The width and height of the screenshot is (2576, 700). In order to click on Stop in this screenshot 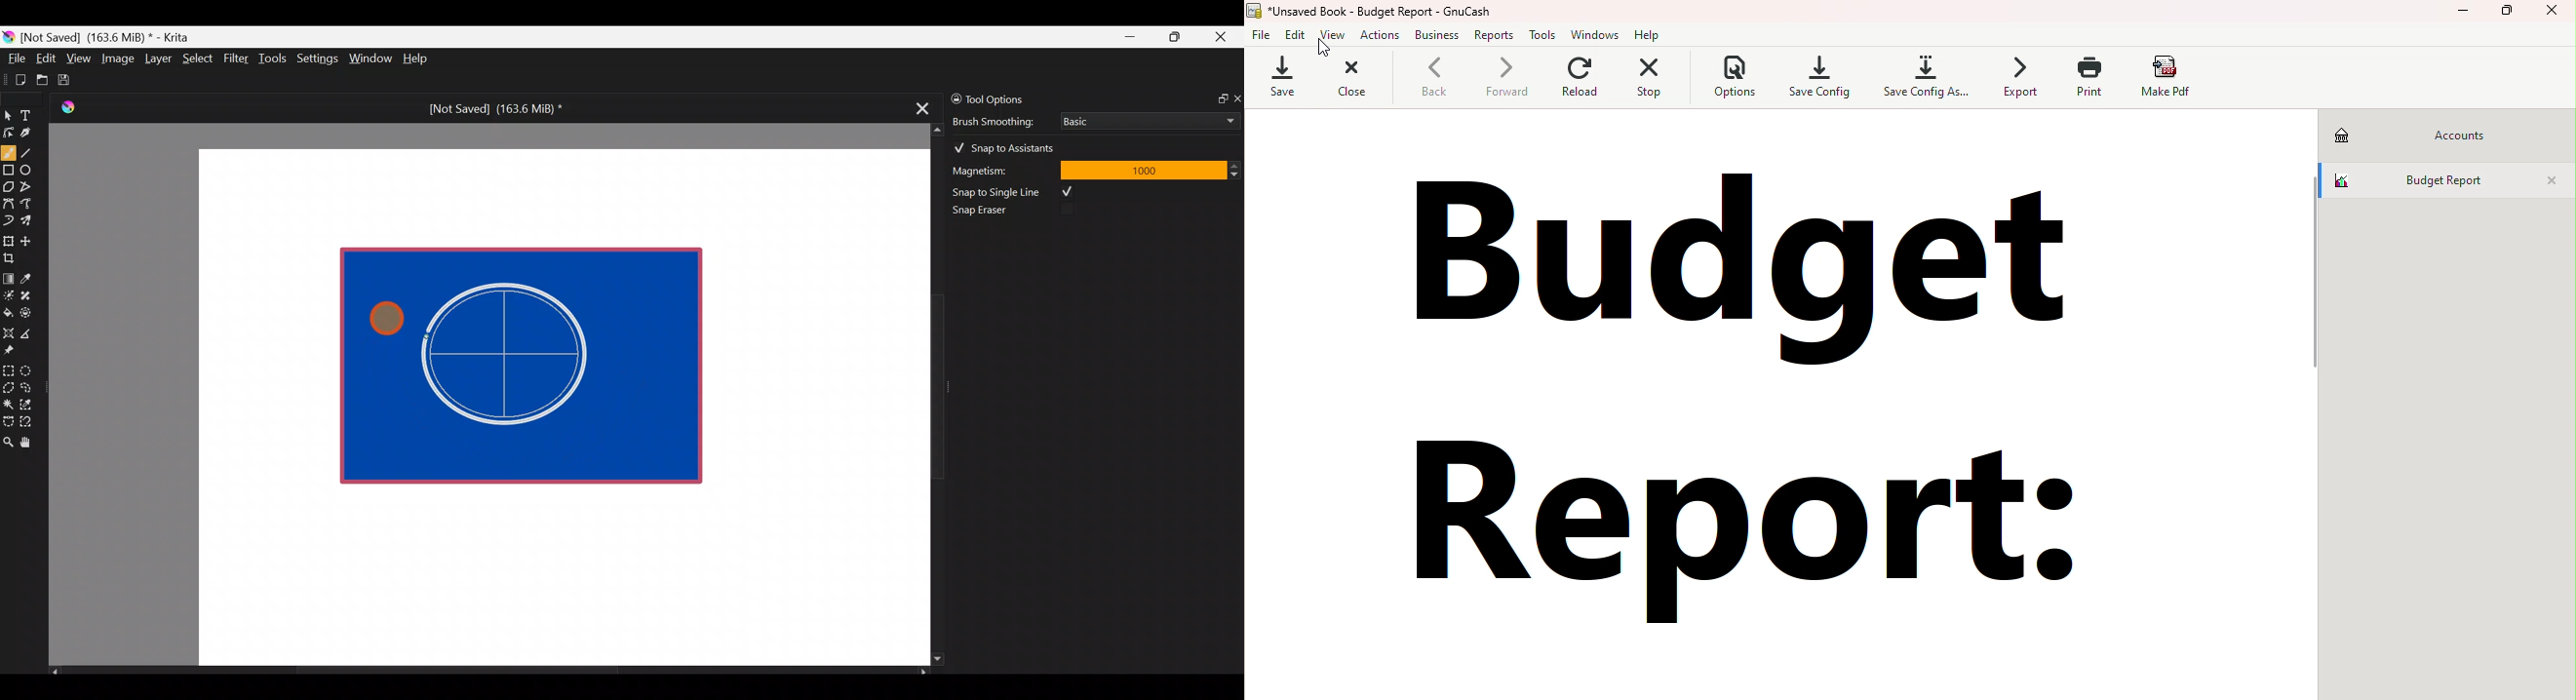, I will do `click(1648, 79)`.